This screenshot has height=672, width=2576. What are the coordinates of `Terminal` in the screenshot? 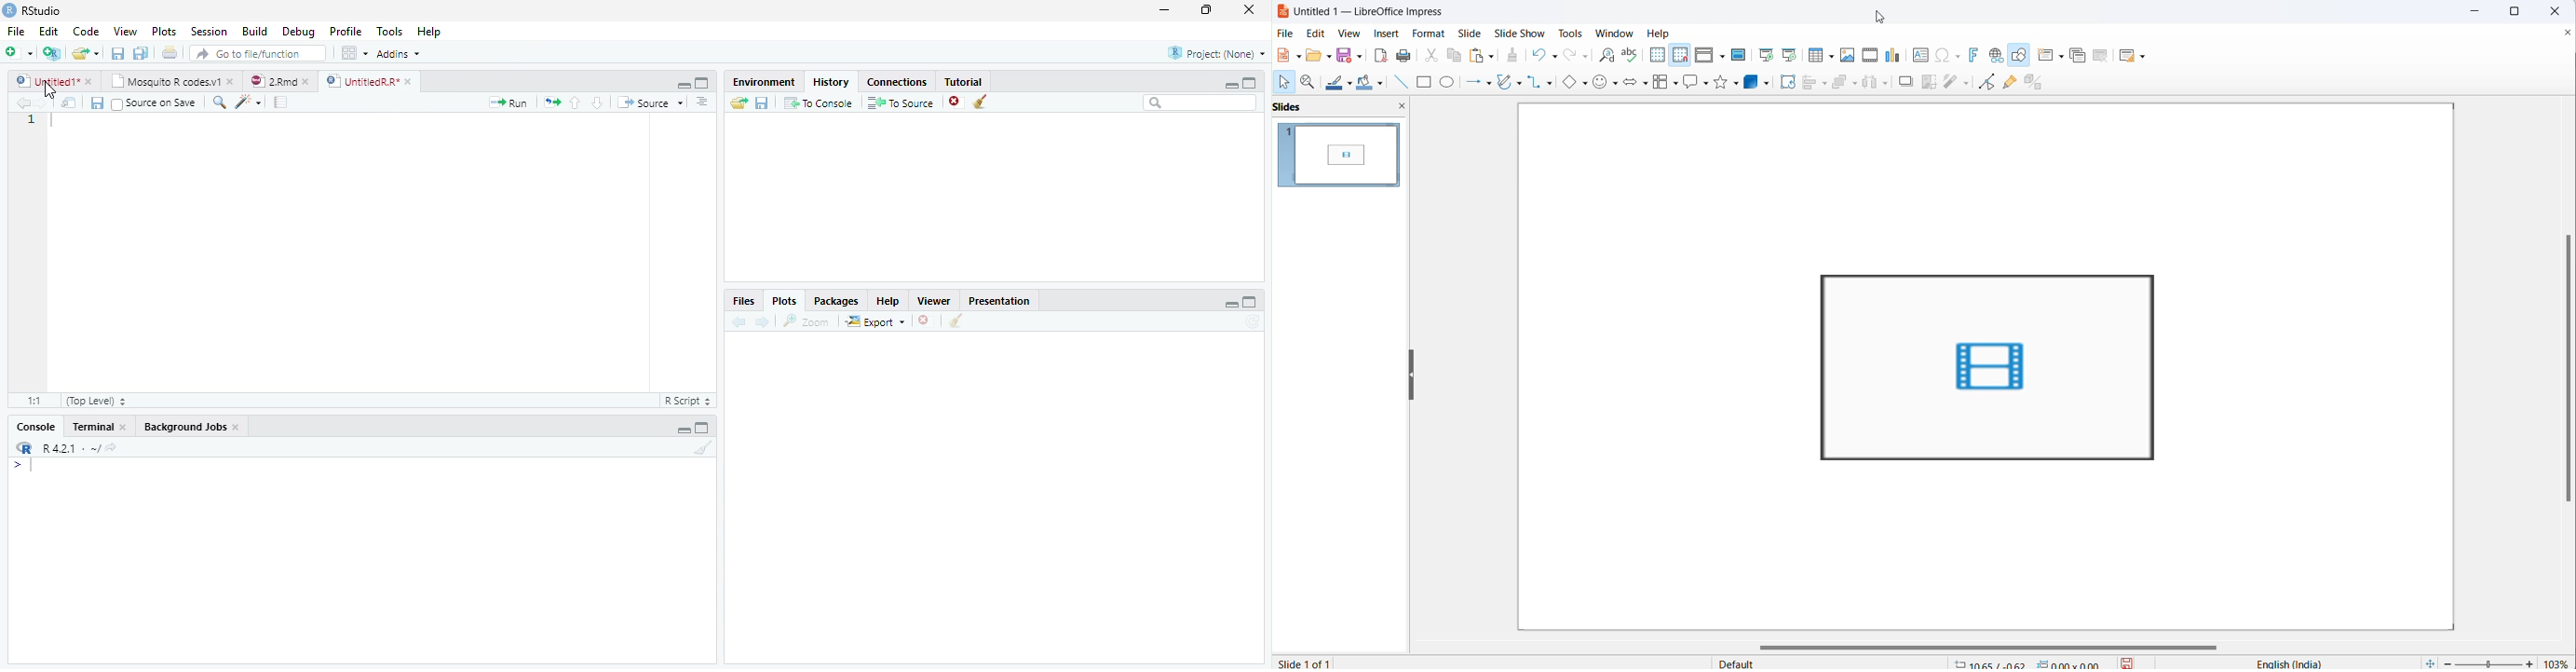 It's located at (99, 426).